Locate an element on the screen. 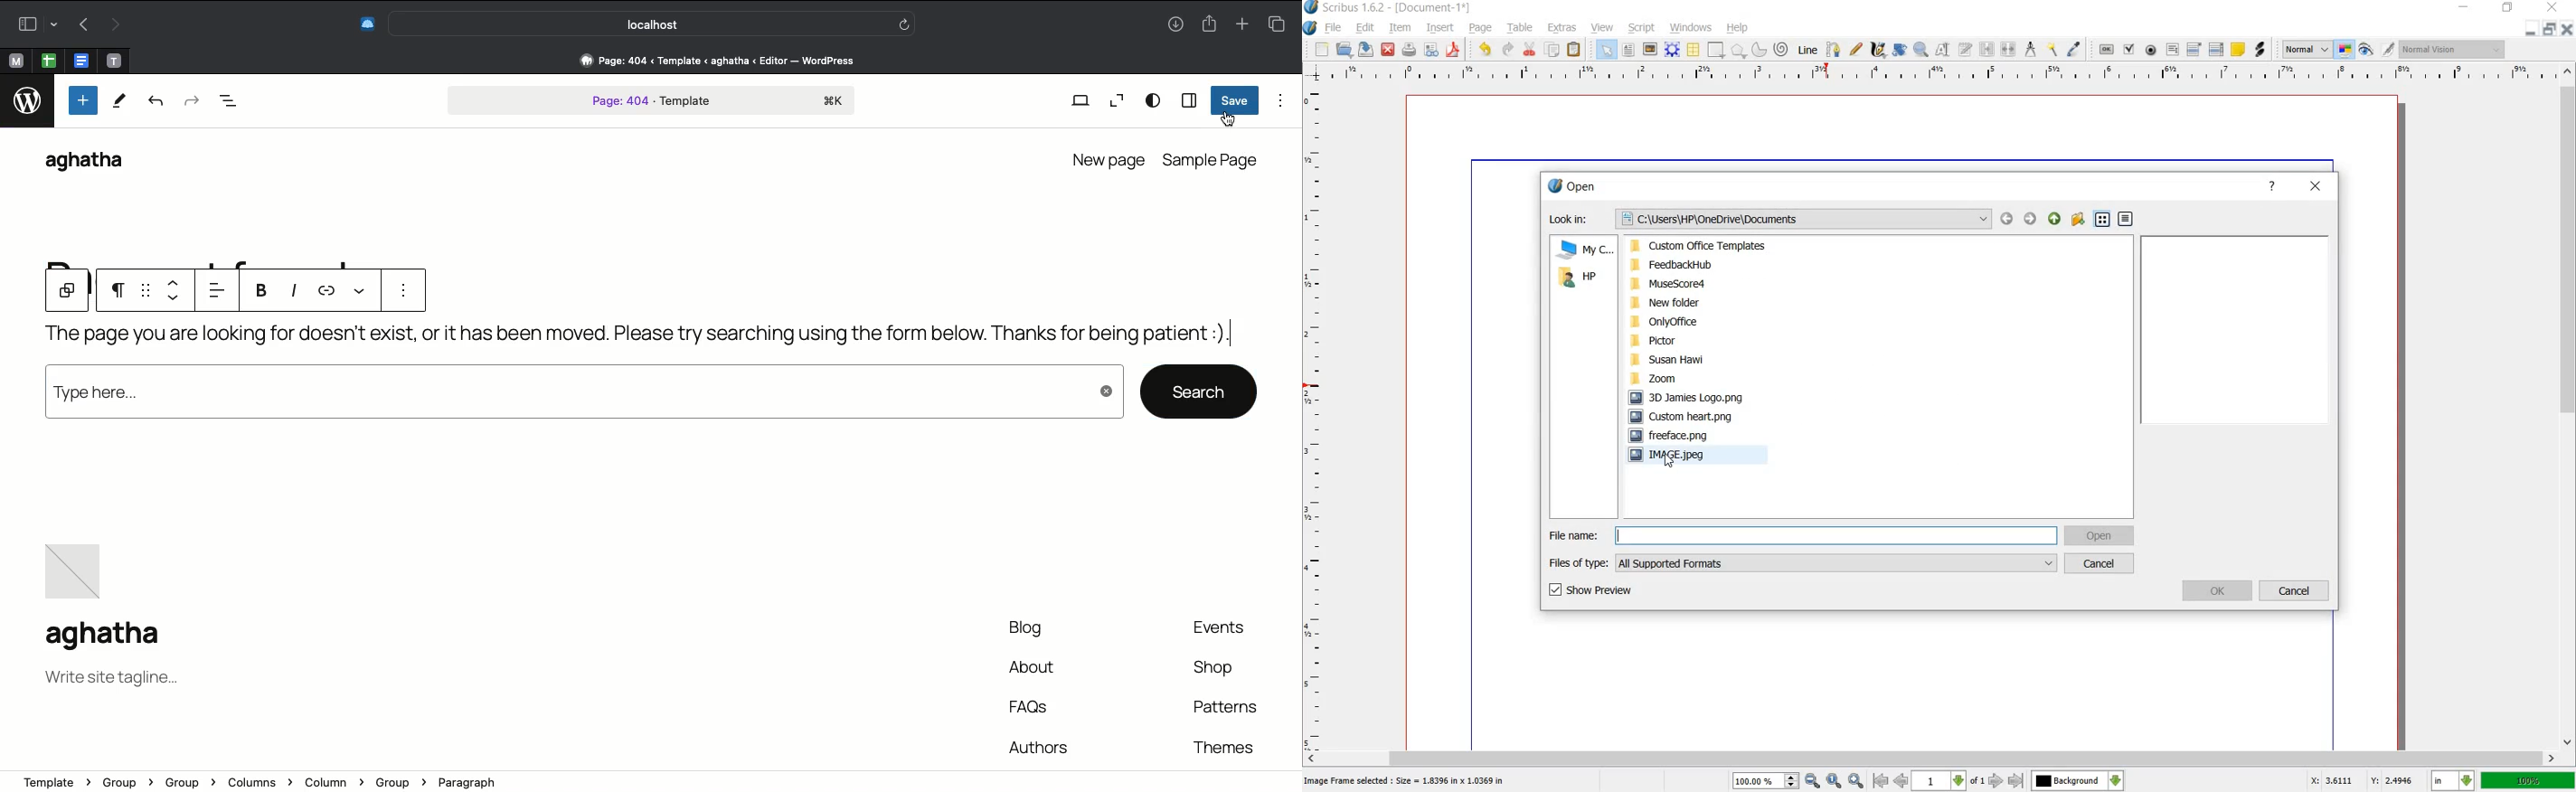 This screenshot has width=2576, height=812. zoom in is located at coordinates (1777, 780).